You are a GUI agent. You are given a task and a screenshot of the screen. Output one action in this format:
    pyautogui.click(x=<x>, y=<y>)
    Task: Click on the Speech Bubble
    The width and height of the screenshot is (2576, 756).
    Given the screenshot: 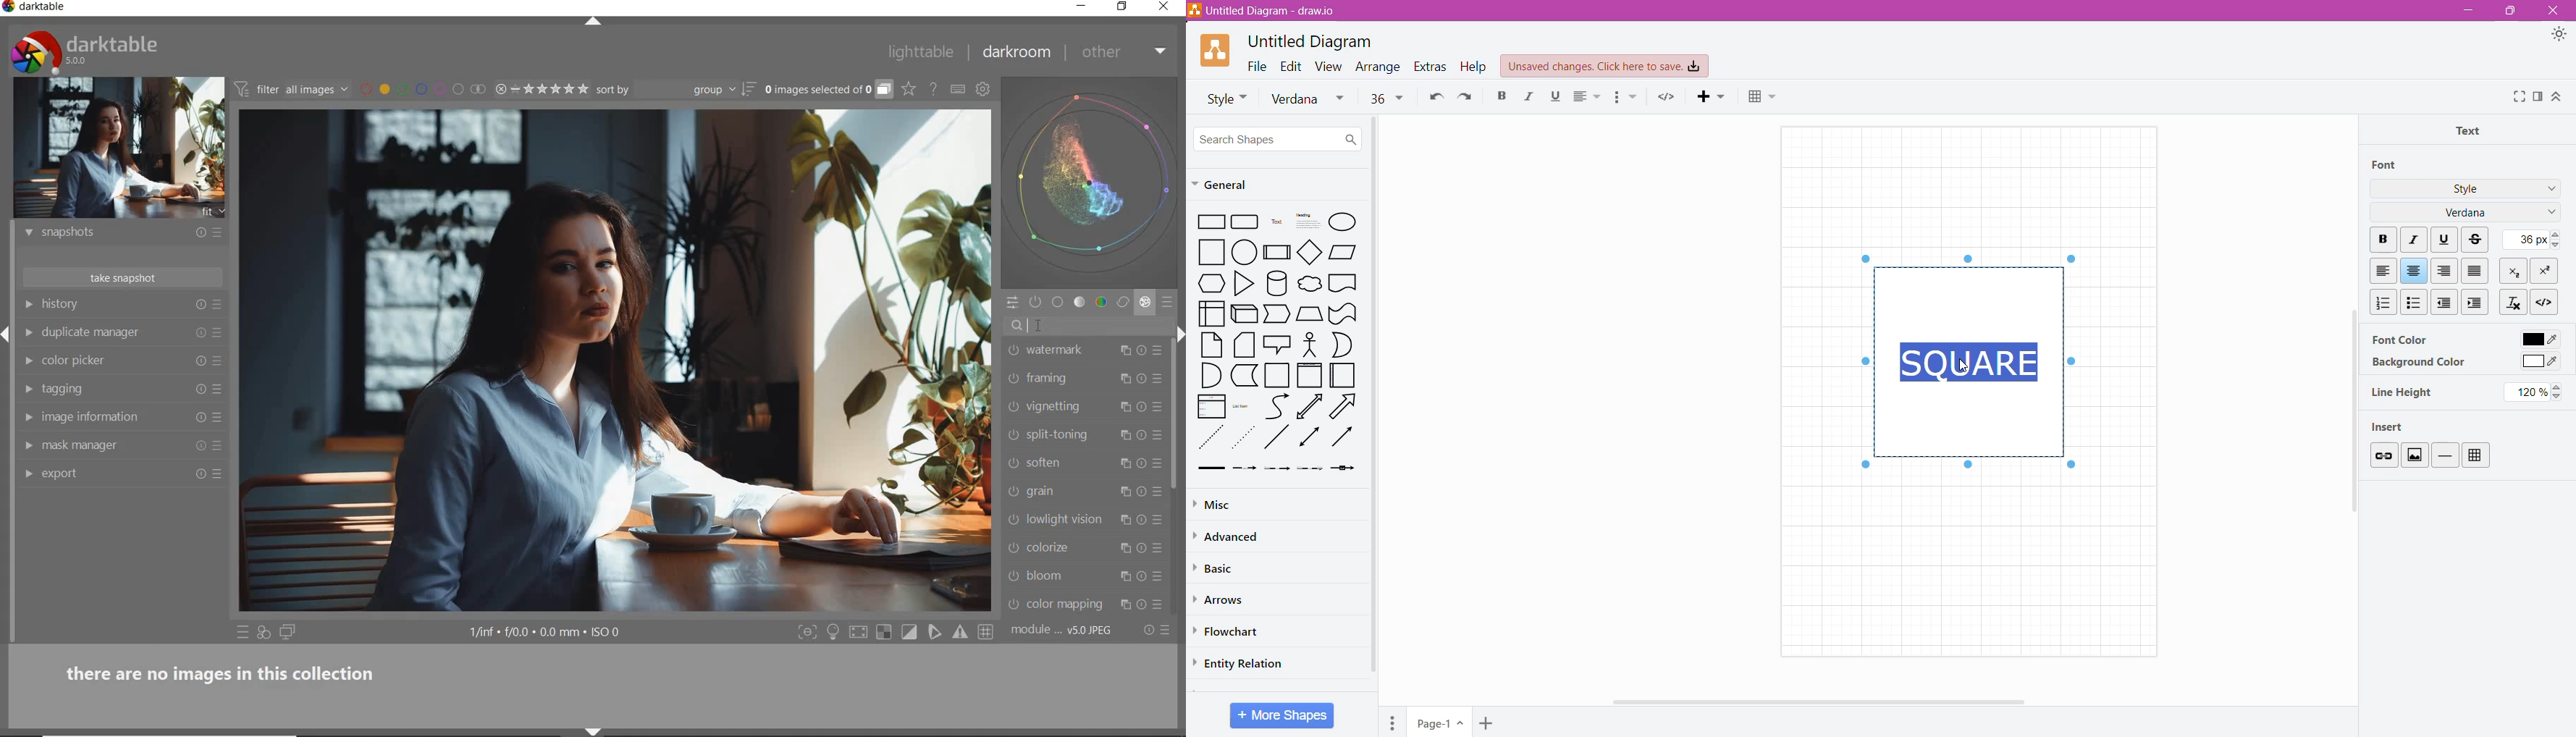 What is the action you would take?
    pyautogui.click(x=1279, y=342)
    